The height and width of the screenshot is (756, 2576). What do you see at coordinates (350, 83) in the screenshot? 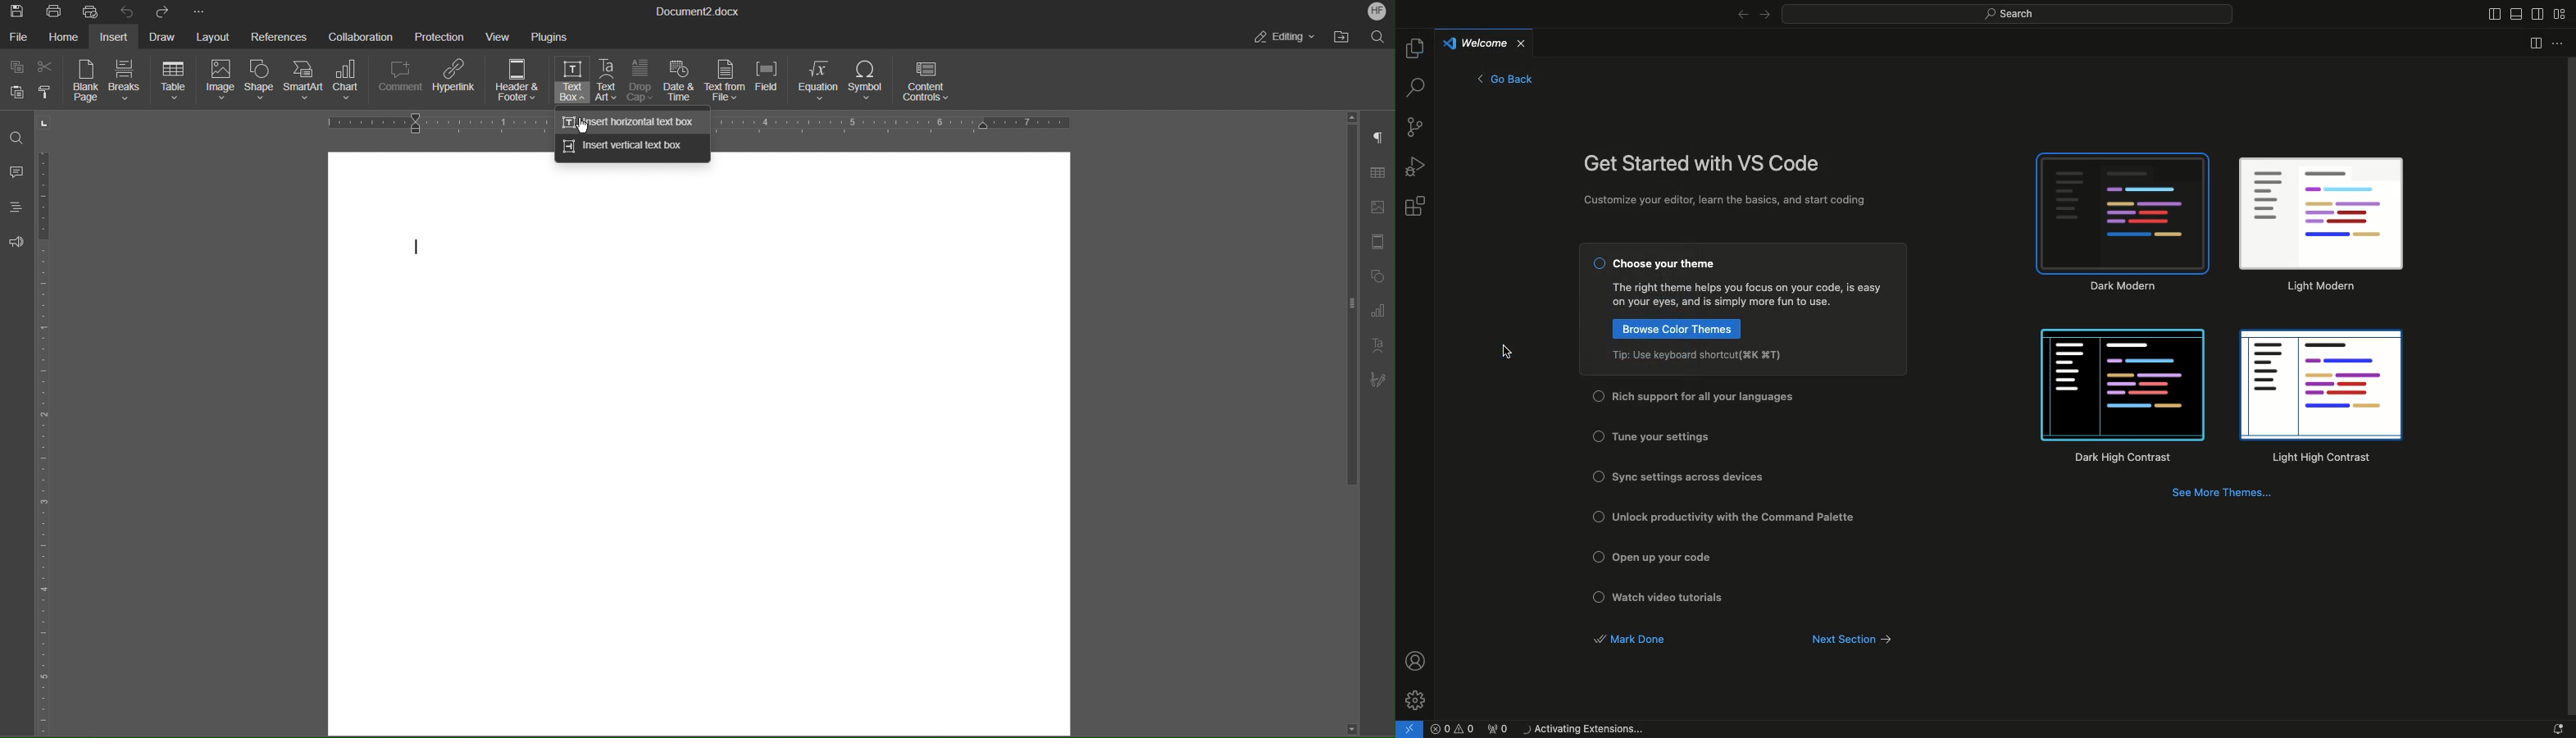
I see `Chart` at bounding box center [350, 83].